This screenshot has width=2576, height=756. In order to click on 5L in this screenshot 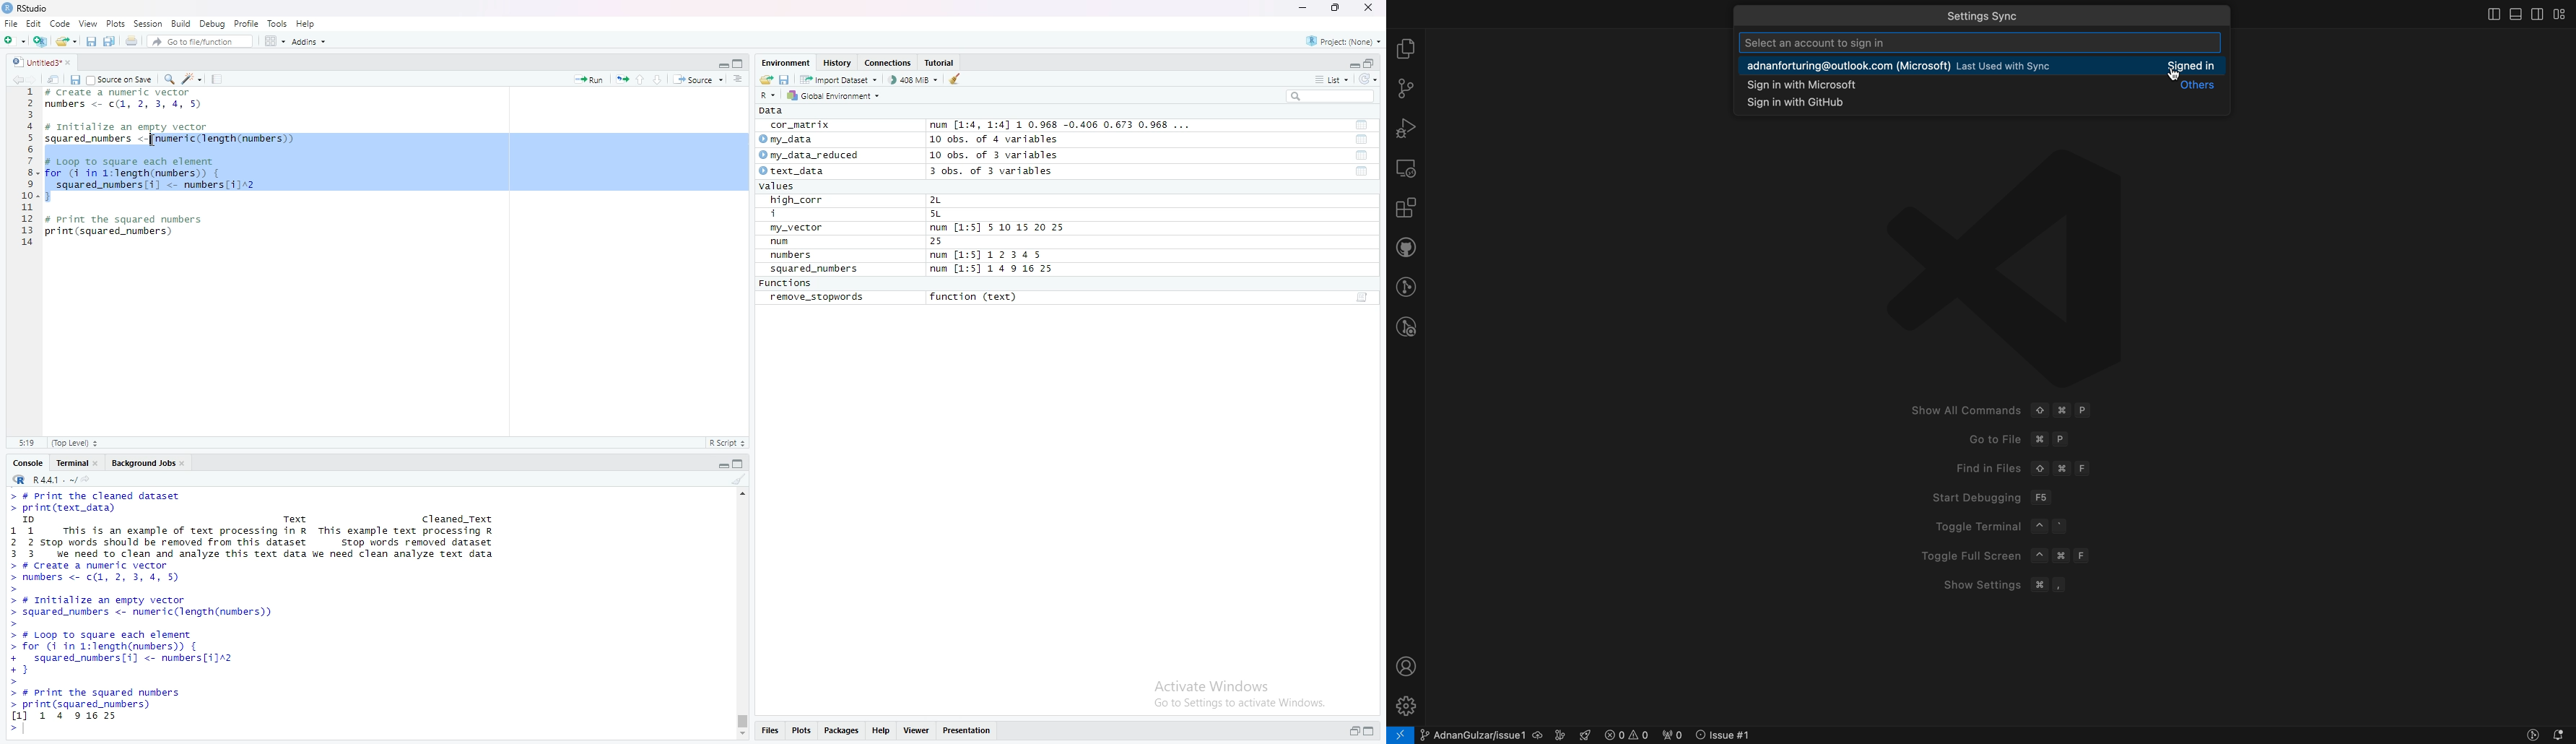, I will do `click(939, 215)`.